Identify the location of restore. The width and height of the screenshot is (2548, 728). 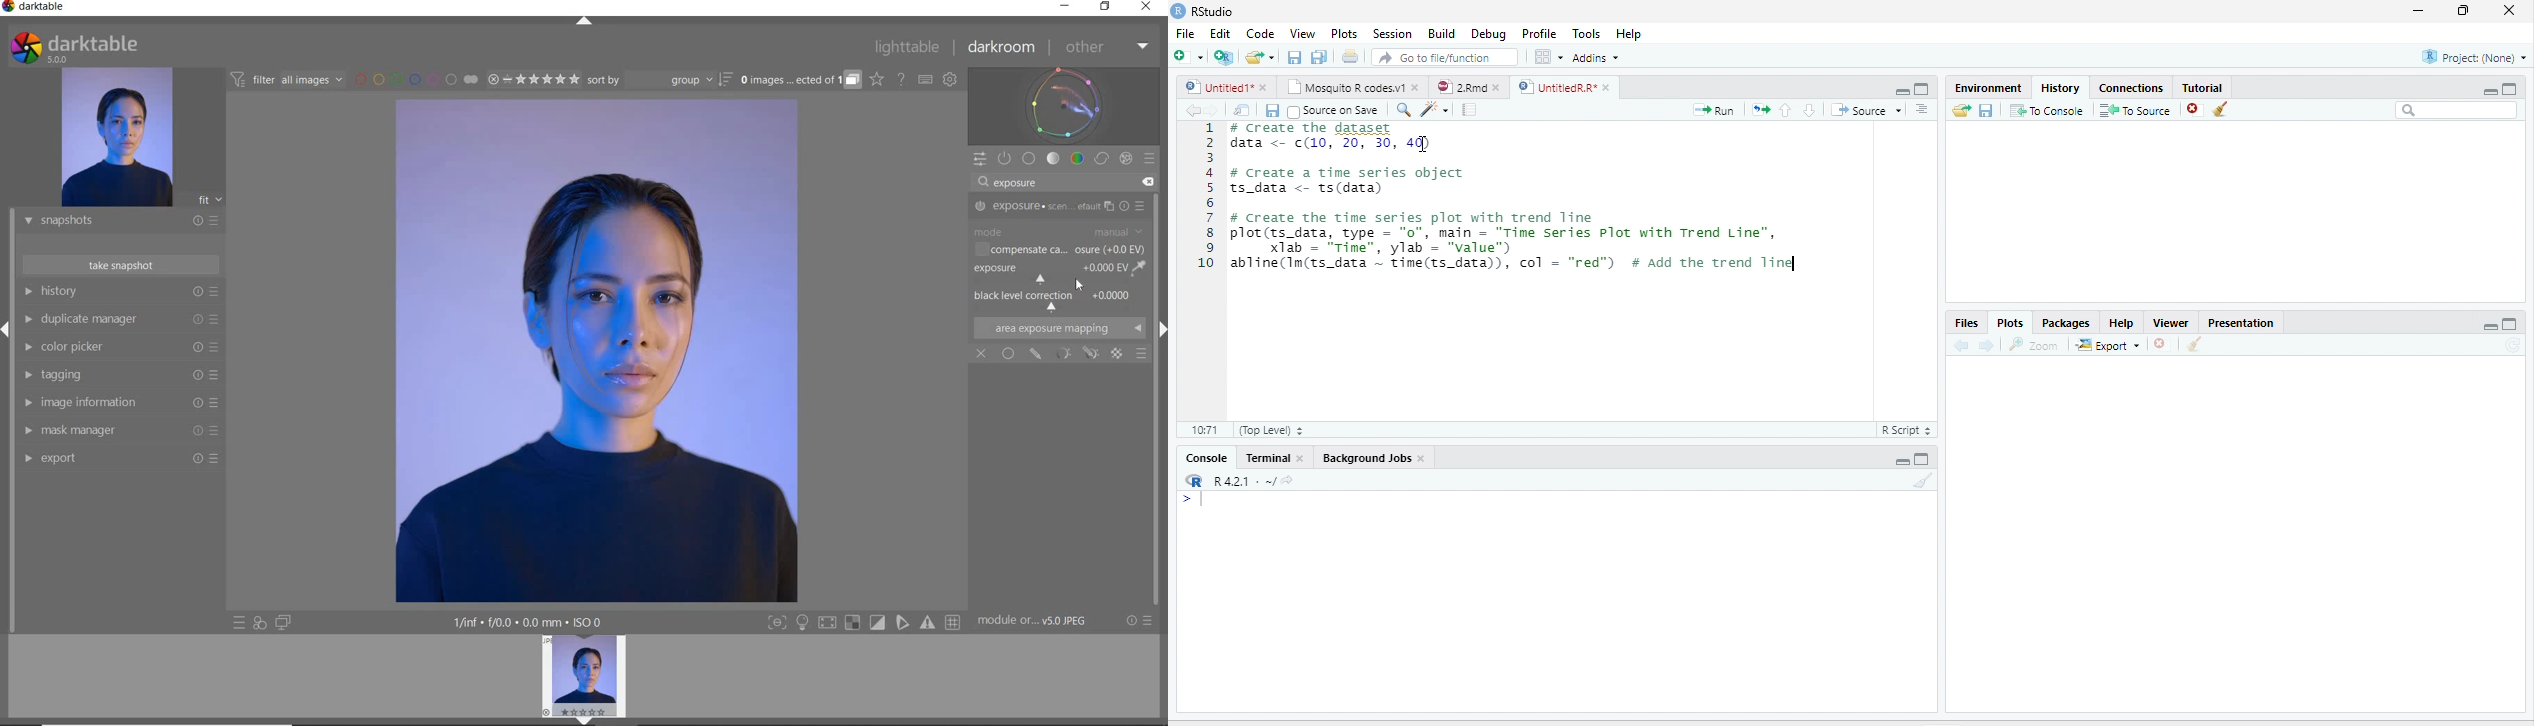
(2464, 11).